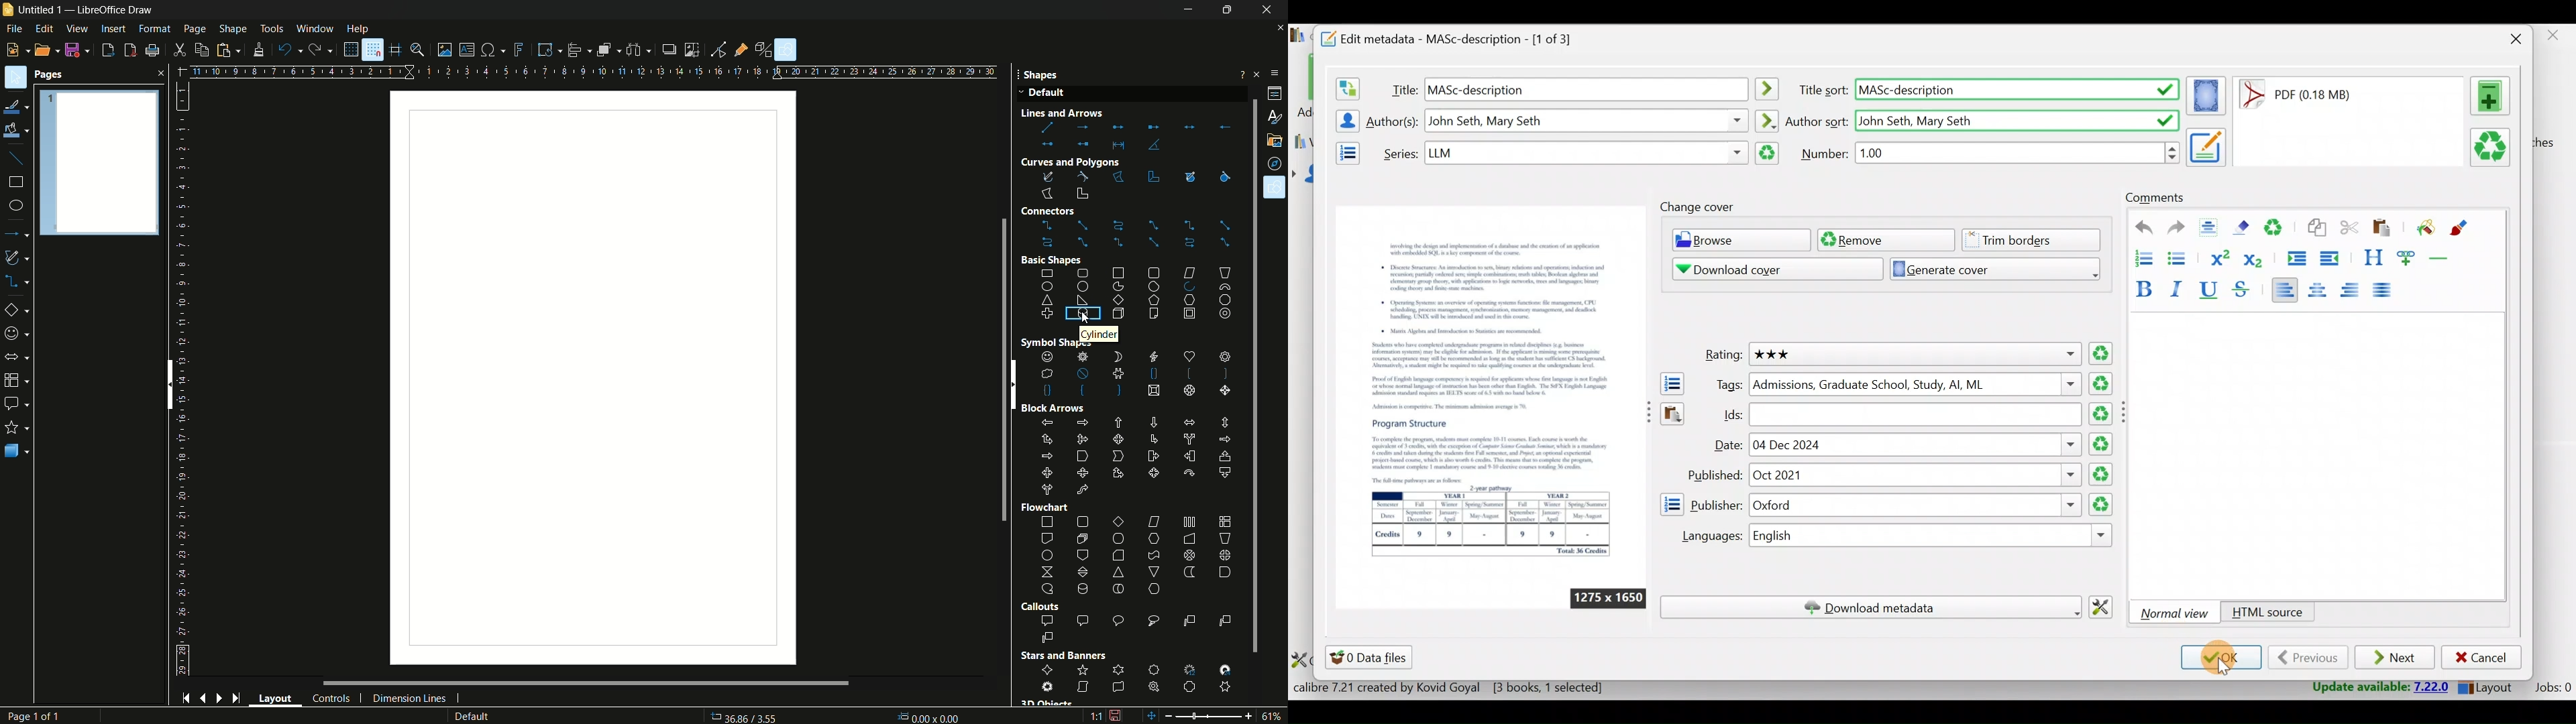 This screenshot has height=728, width=2576. Describe the element at coordinates (2138, 228) in the screenshot. I see `Undo` at that location.